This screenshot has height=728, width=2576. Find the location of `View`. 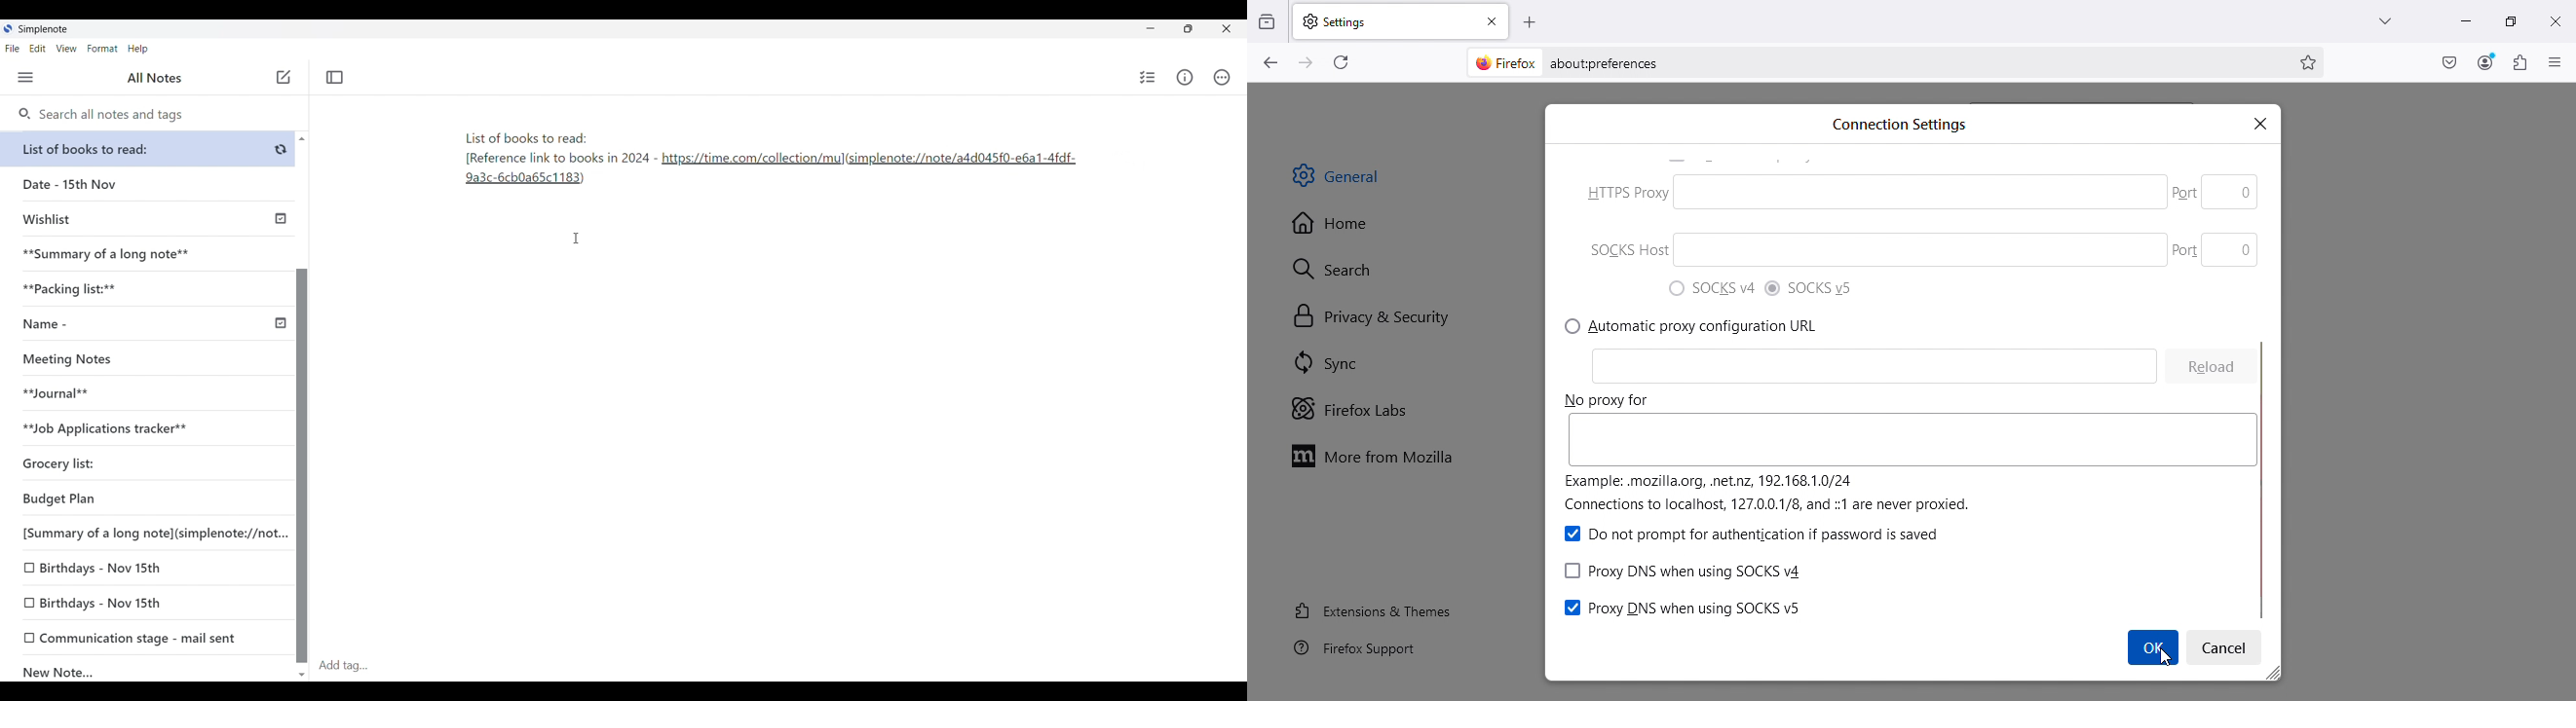

View is located at coordinates (67, 49).